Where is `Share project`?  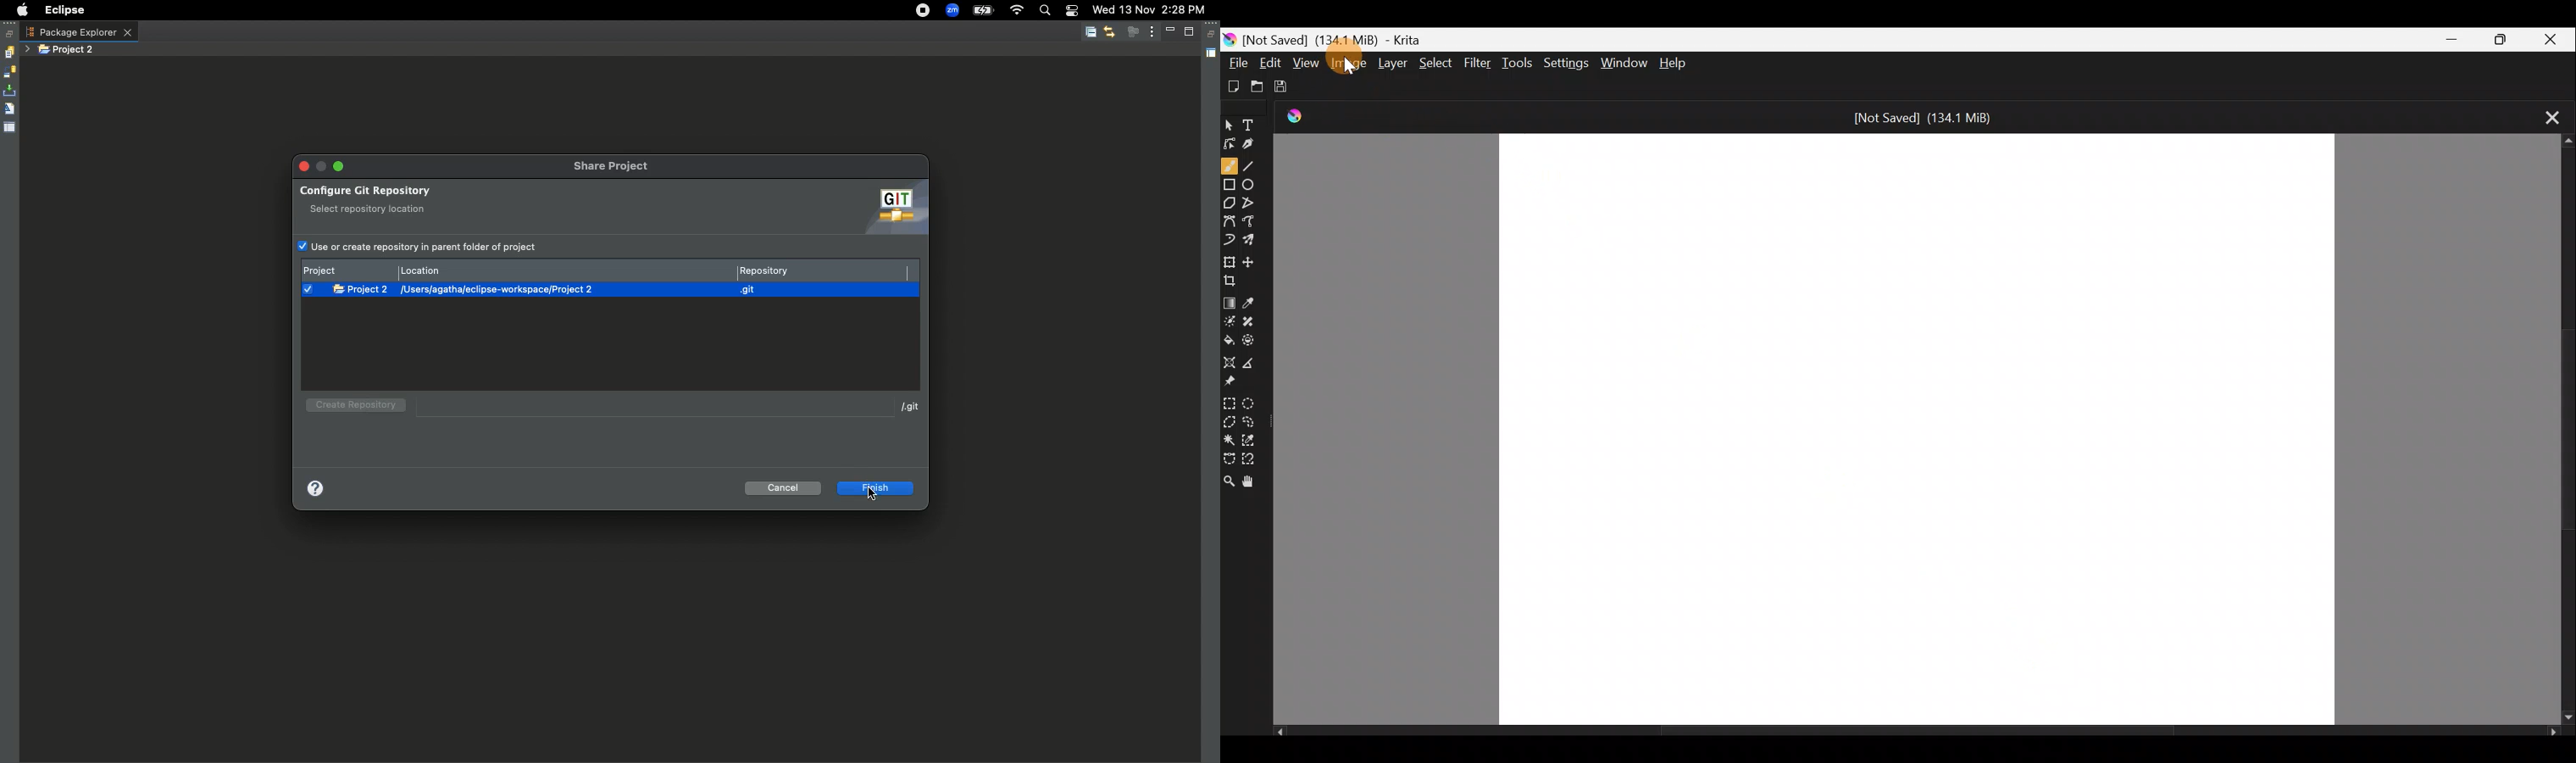
Share project is located at coordinates (619, 167).